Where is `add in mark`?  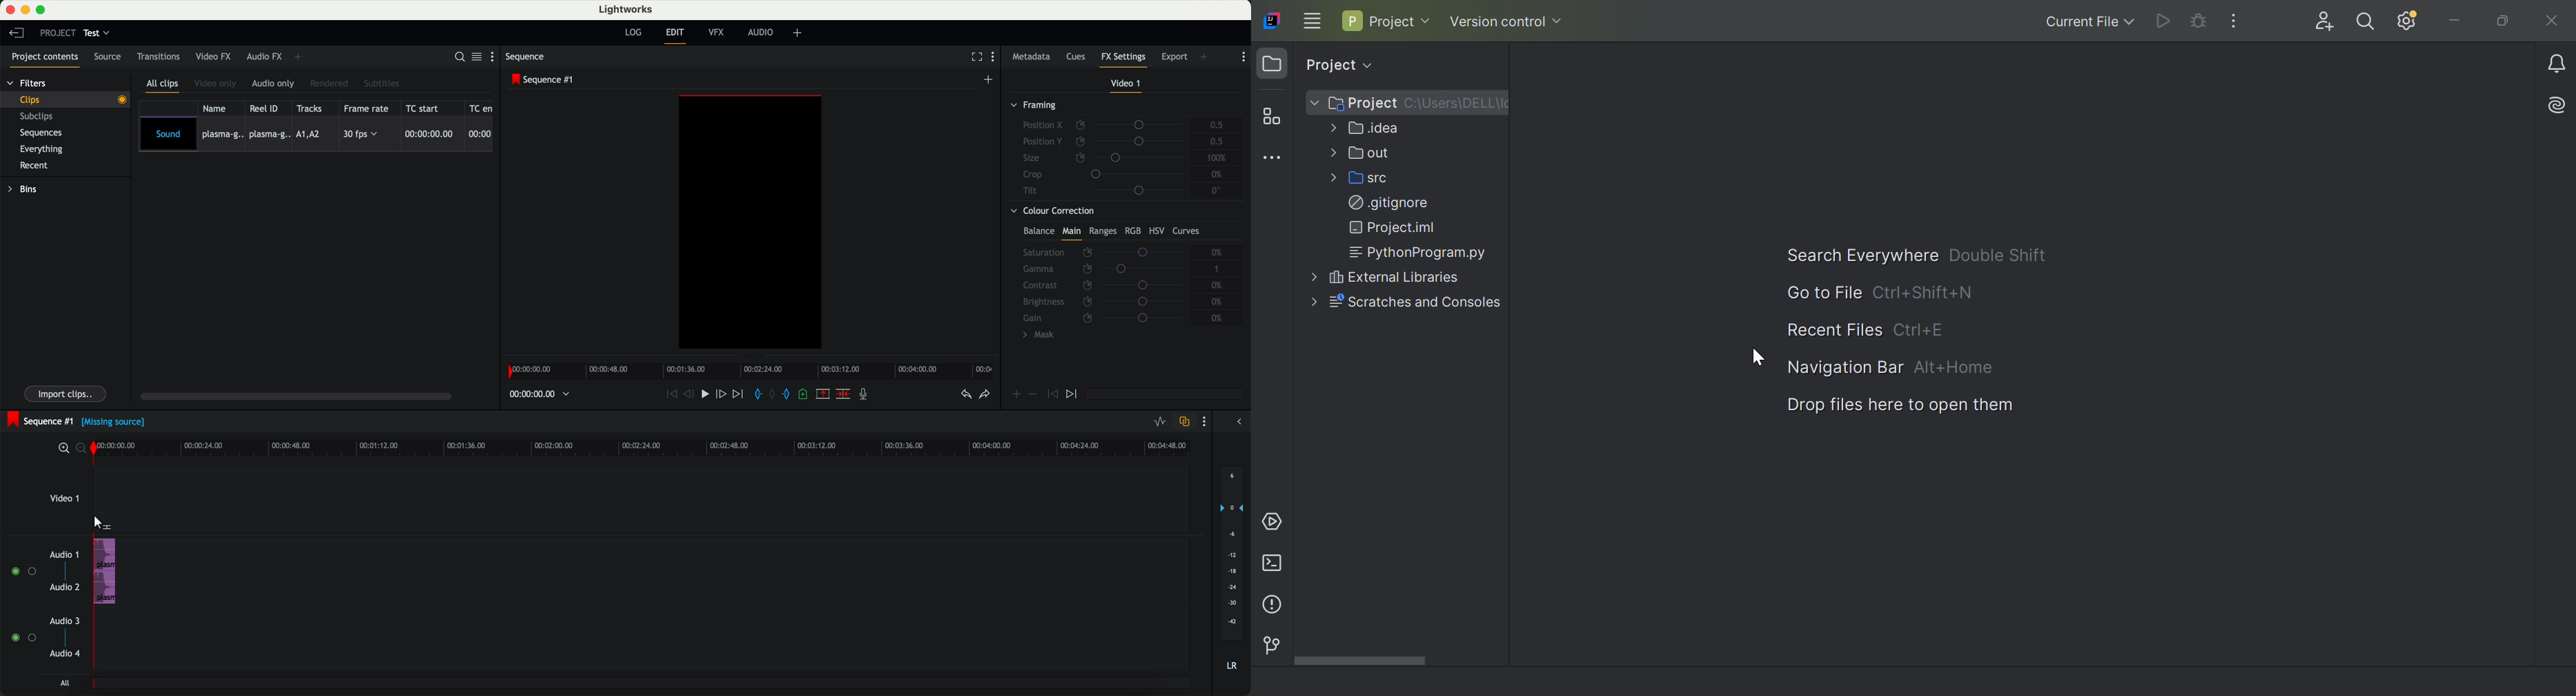
add in mark is located at coordinates (759, 395).